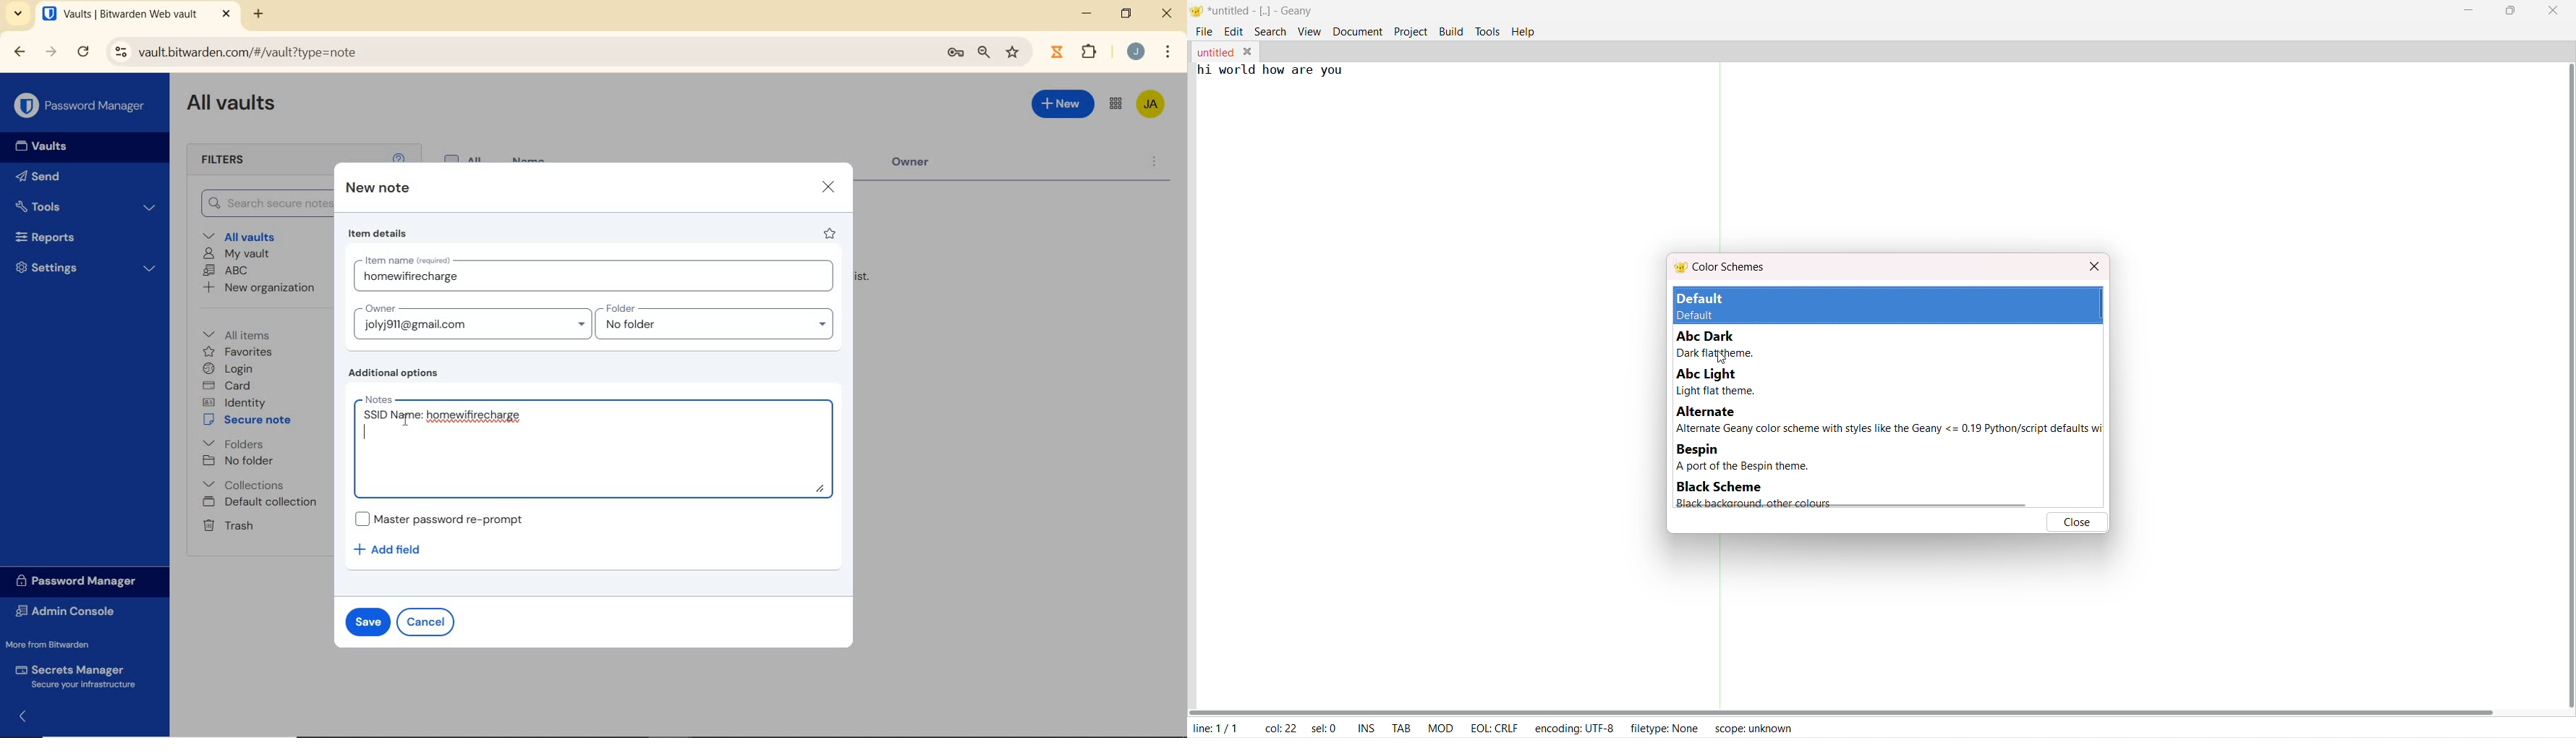 The height and width of the screenshot is (756, 2576). I want to click on Search Vault, so click(260, 204).